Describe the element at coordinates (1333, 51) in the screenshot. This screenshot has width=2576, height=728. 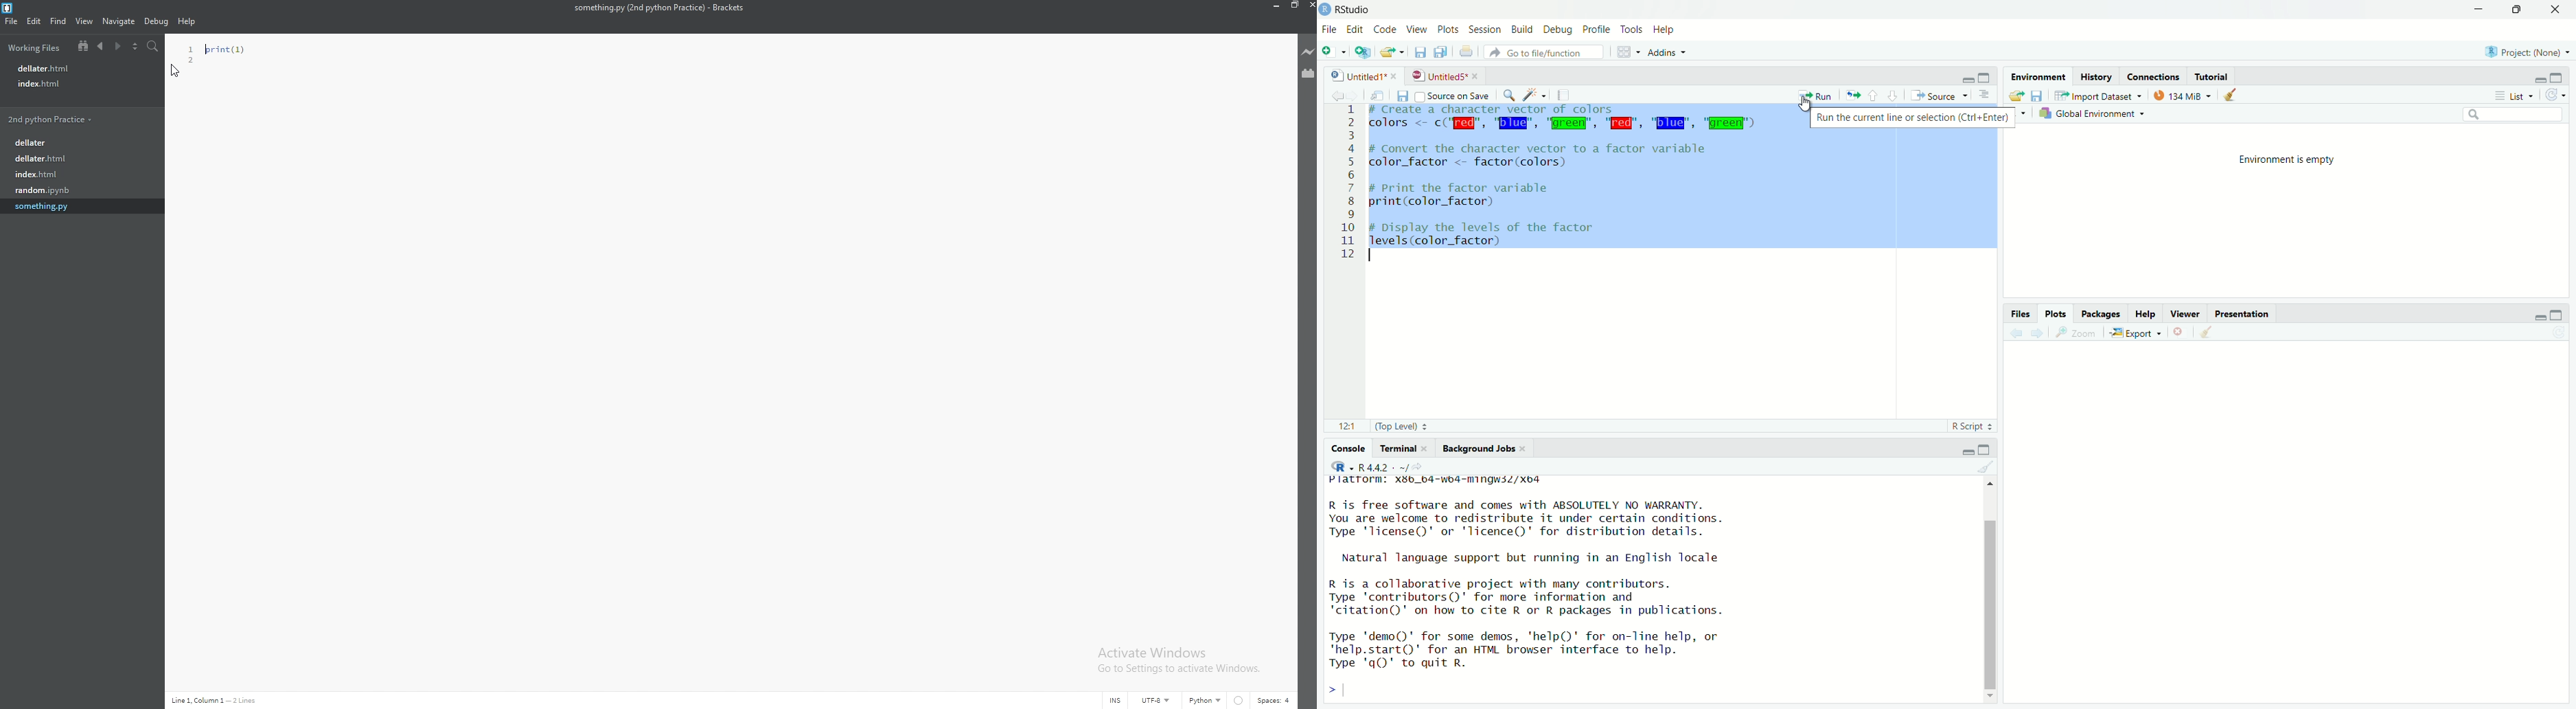
I see `new file` at that location.